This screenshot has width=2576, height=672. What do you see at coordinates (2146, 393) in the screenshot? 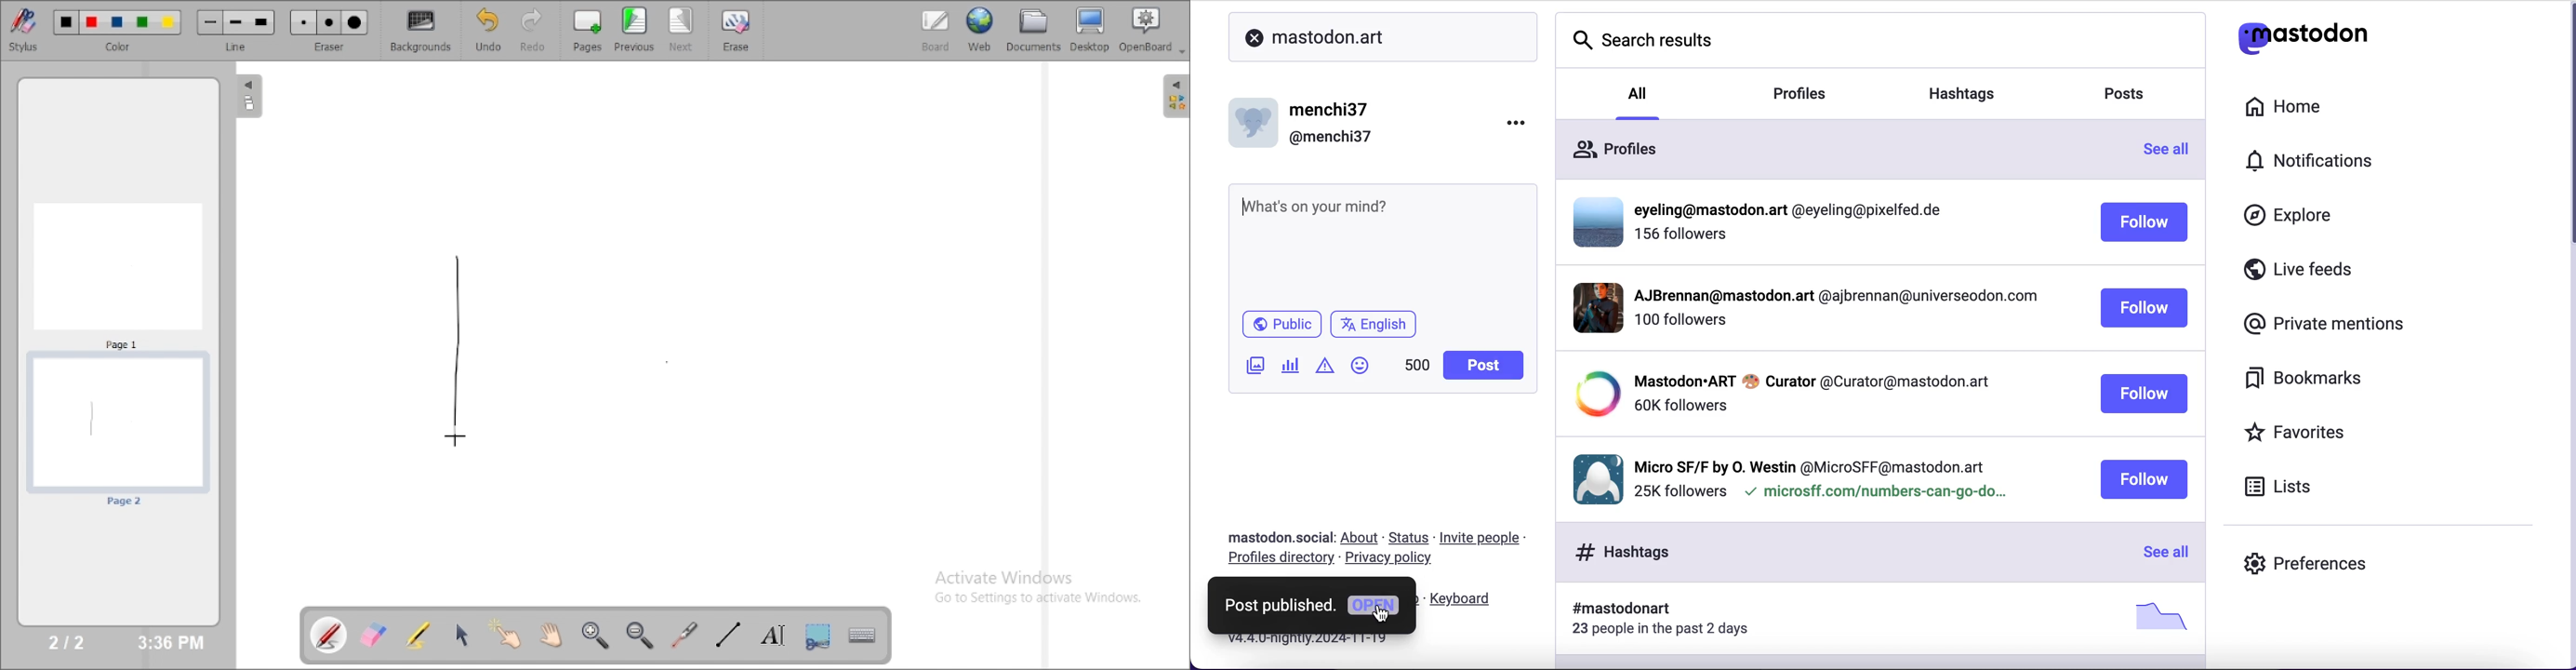
I see `follow` at bounding box center [2146, 393].